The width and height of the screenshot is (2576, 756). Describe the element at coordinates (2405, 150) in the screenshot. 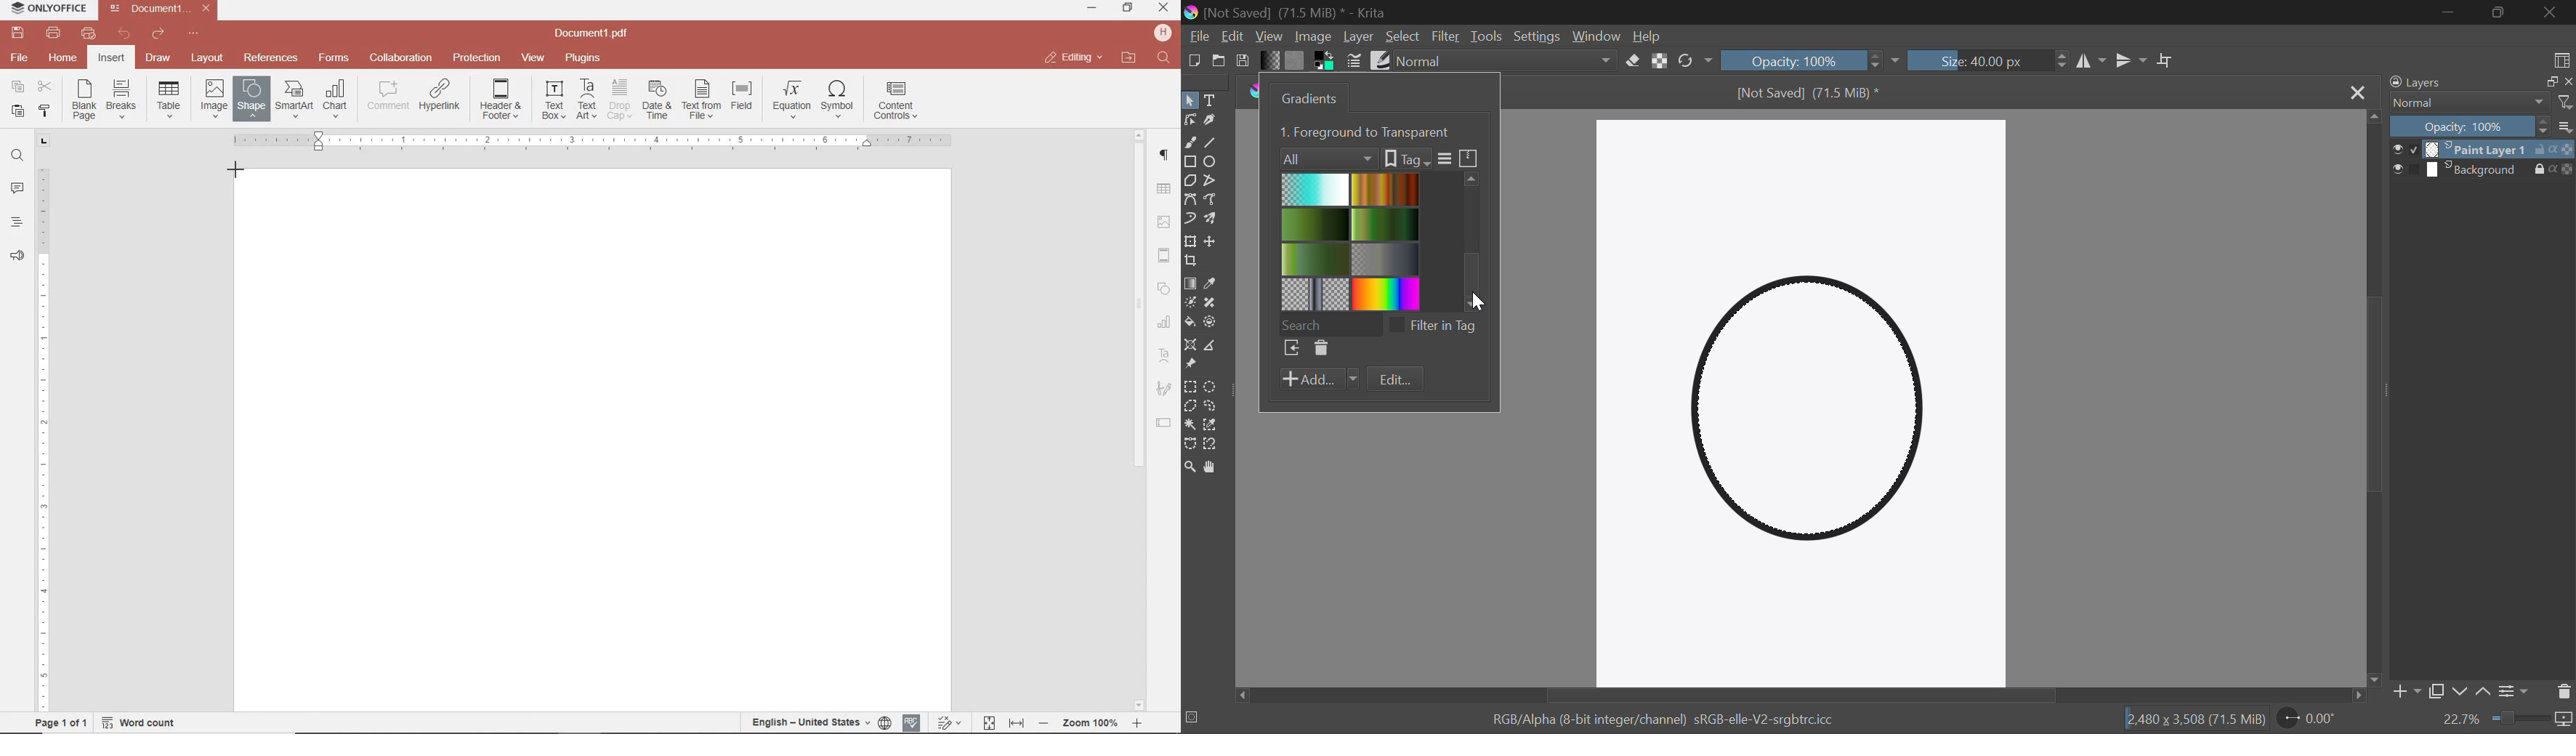

I see `checkbox` at that location.